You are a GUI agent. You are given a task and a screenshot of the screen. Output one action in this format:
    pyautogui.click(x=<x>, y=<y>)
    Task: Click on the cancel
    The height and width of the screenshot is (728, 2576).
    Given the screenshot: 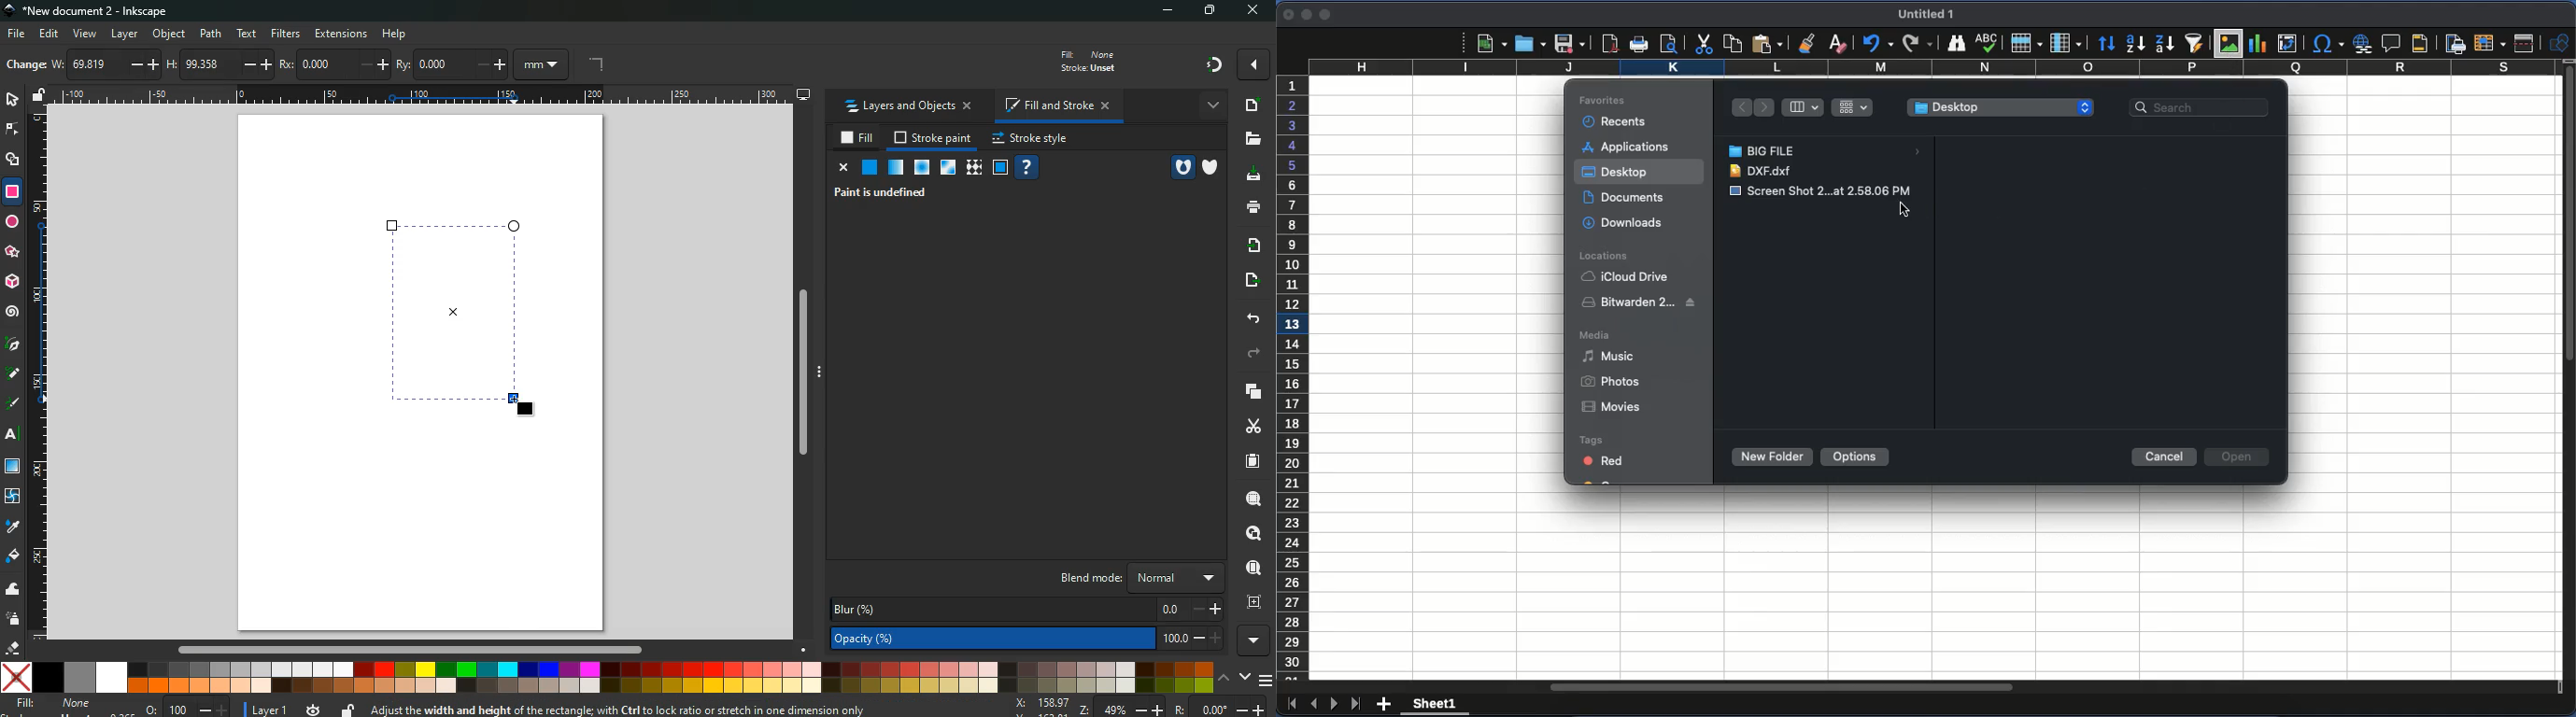 What is the action you would take?
    pyautogui.click(x=2163, y=459)
    